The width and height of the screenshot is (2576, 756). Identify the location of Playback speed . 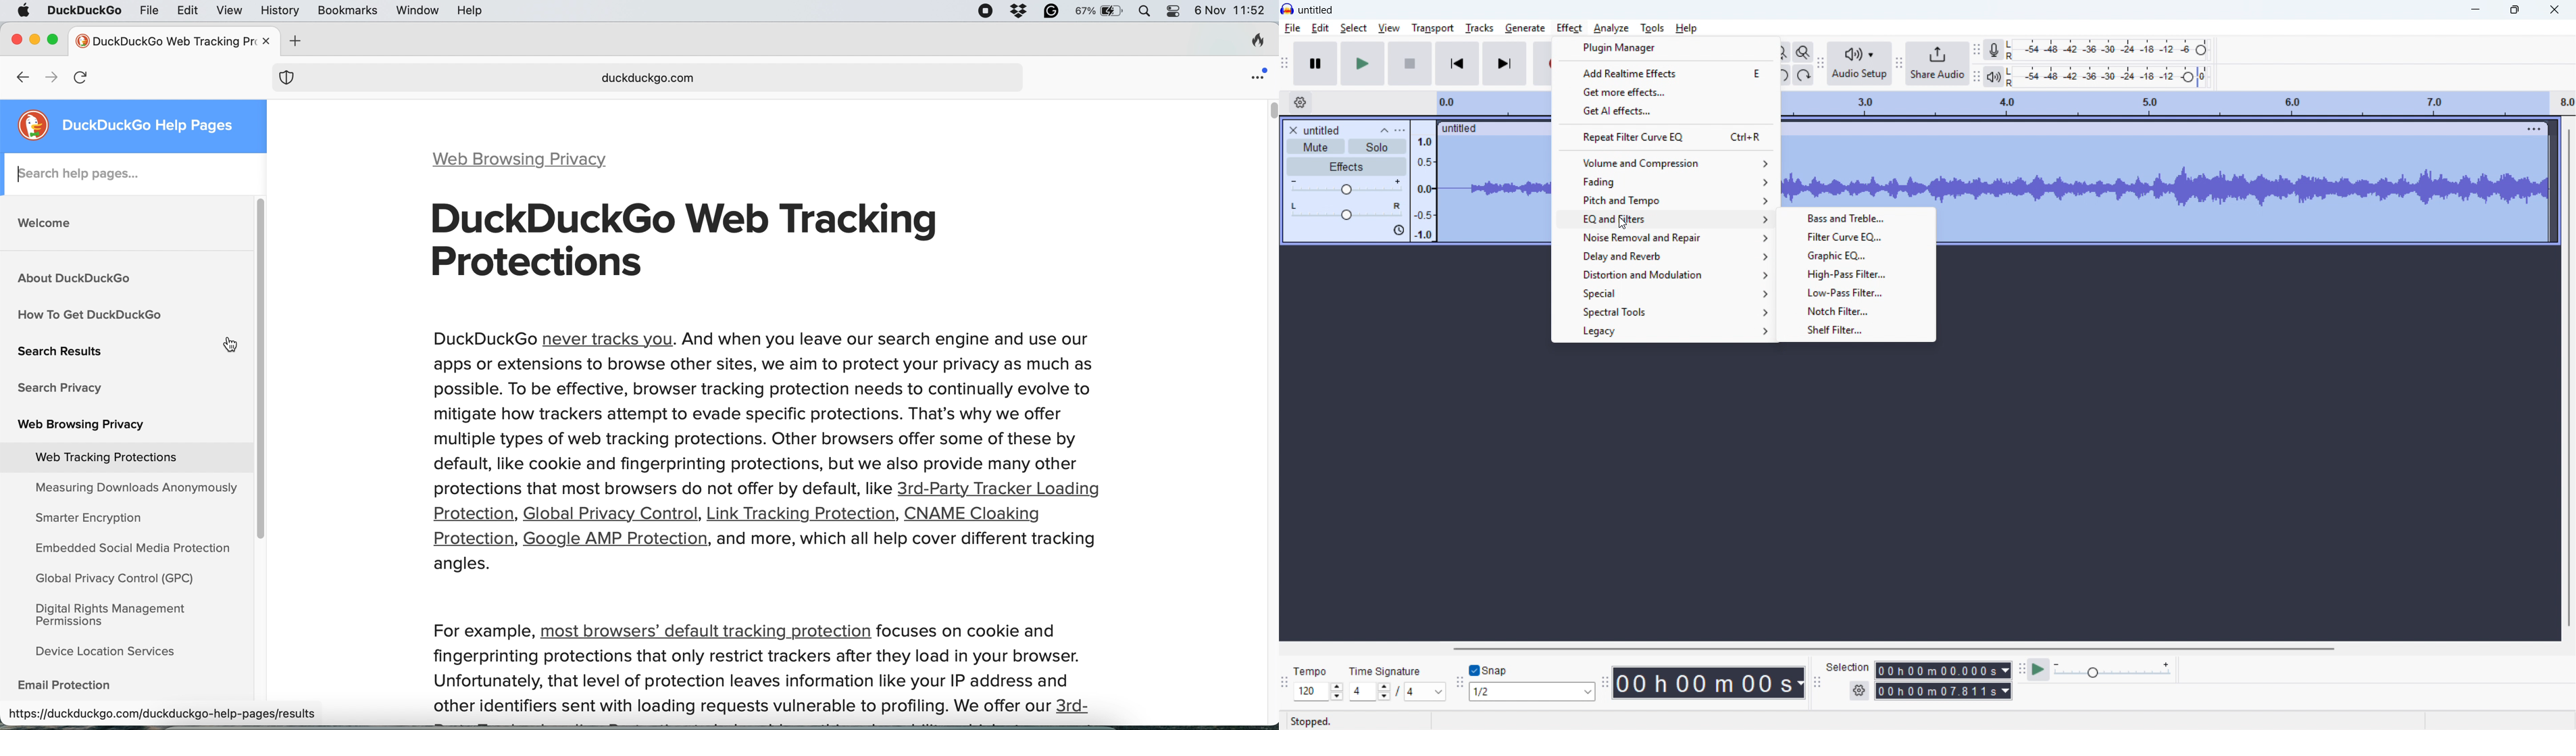
(2112, 671).